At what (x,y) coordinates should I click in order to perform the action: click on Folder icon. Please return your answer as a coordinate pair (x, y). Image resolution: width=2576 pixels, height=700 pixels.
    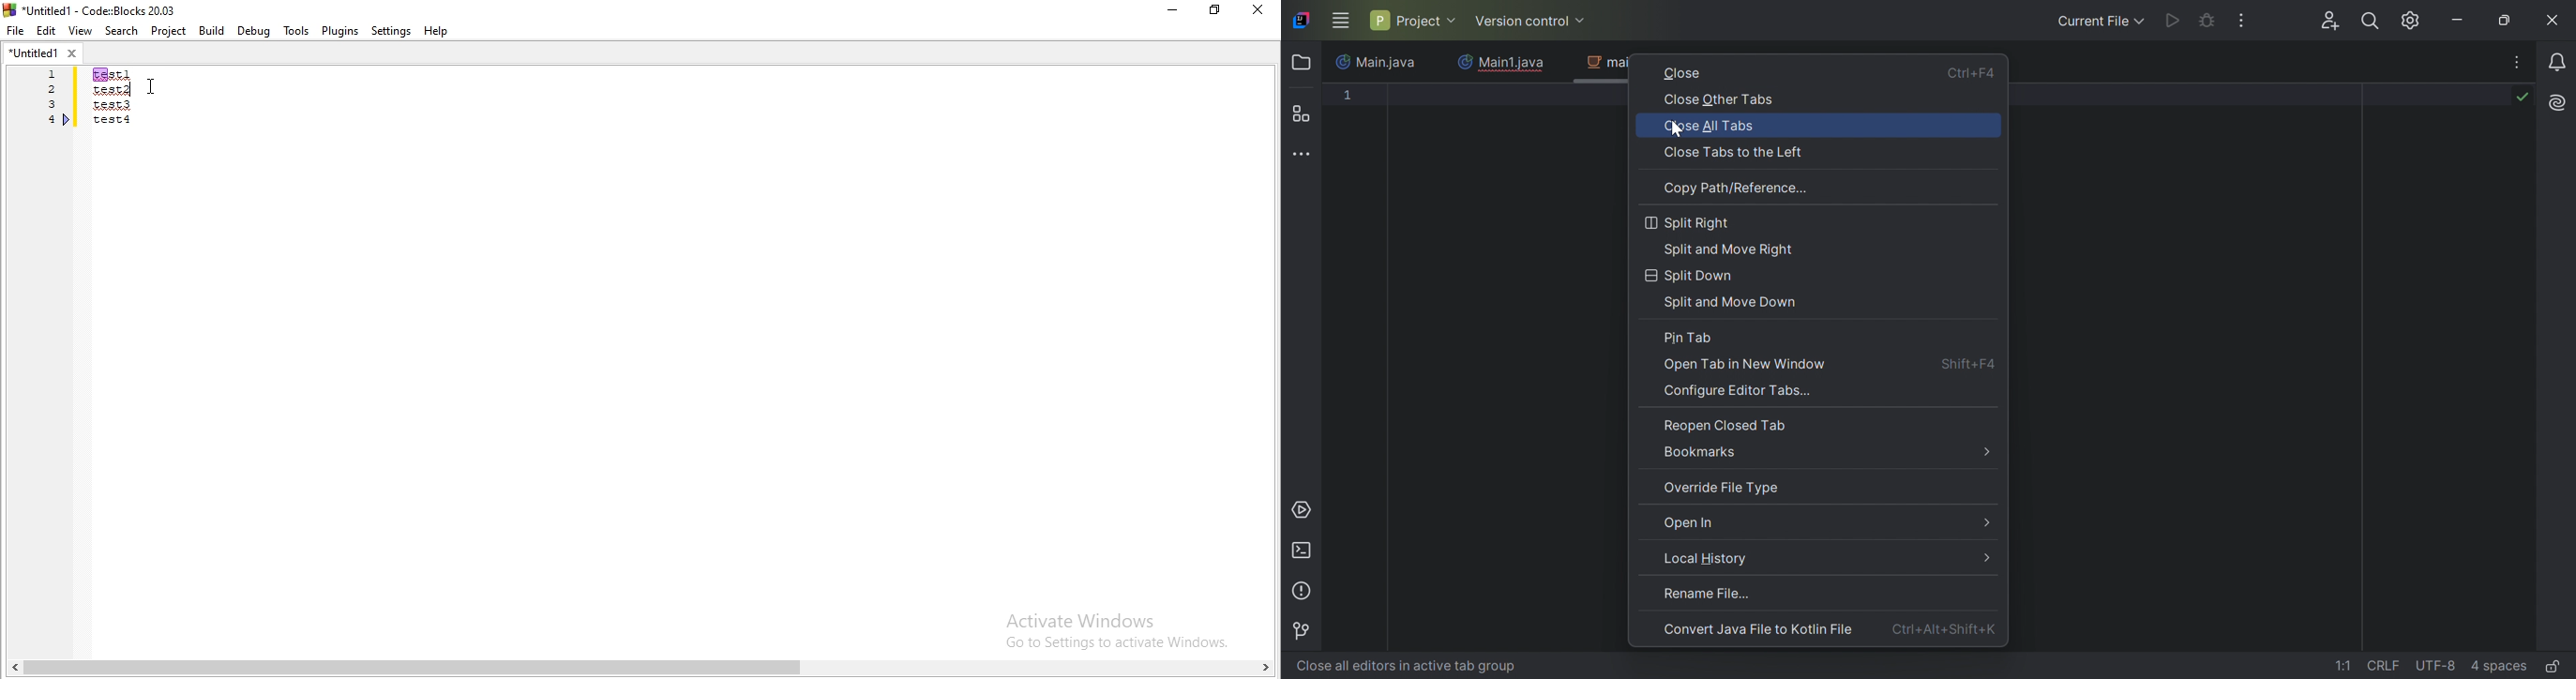
    Looking at the image, I should click on (1301, 62).